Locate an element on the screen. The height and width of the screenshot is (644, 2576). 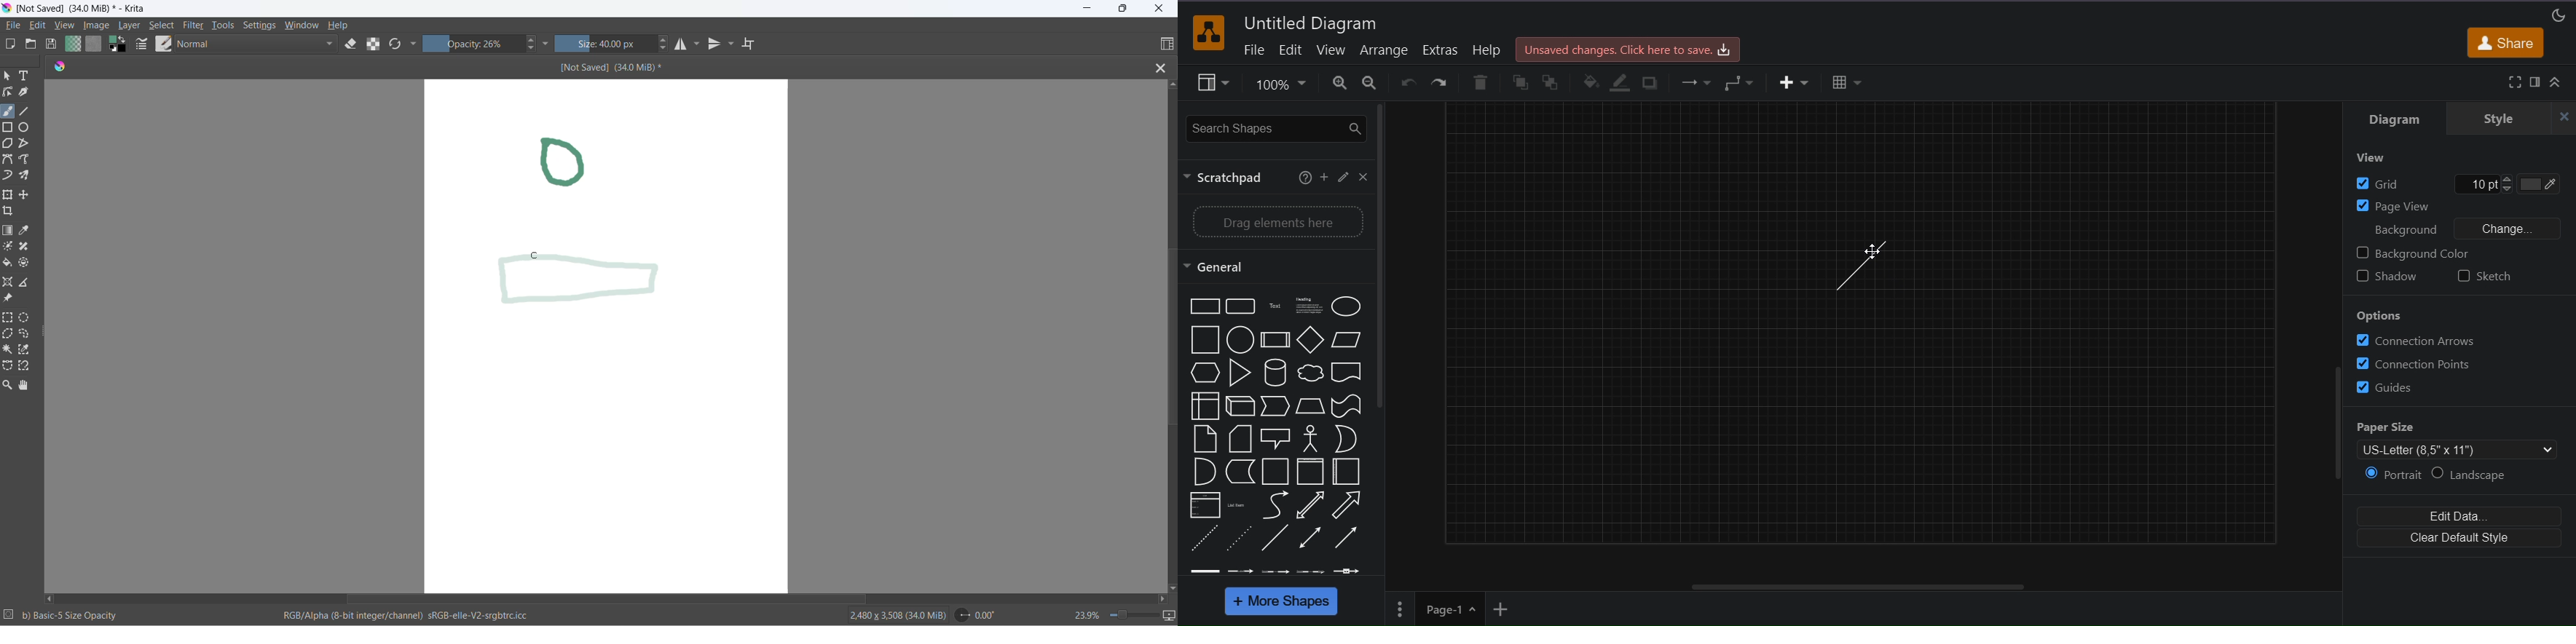
grid is located at coordinates (2457, 184).